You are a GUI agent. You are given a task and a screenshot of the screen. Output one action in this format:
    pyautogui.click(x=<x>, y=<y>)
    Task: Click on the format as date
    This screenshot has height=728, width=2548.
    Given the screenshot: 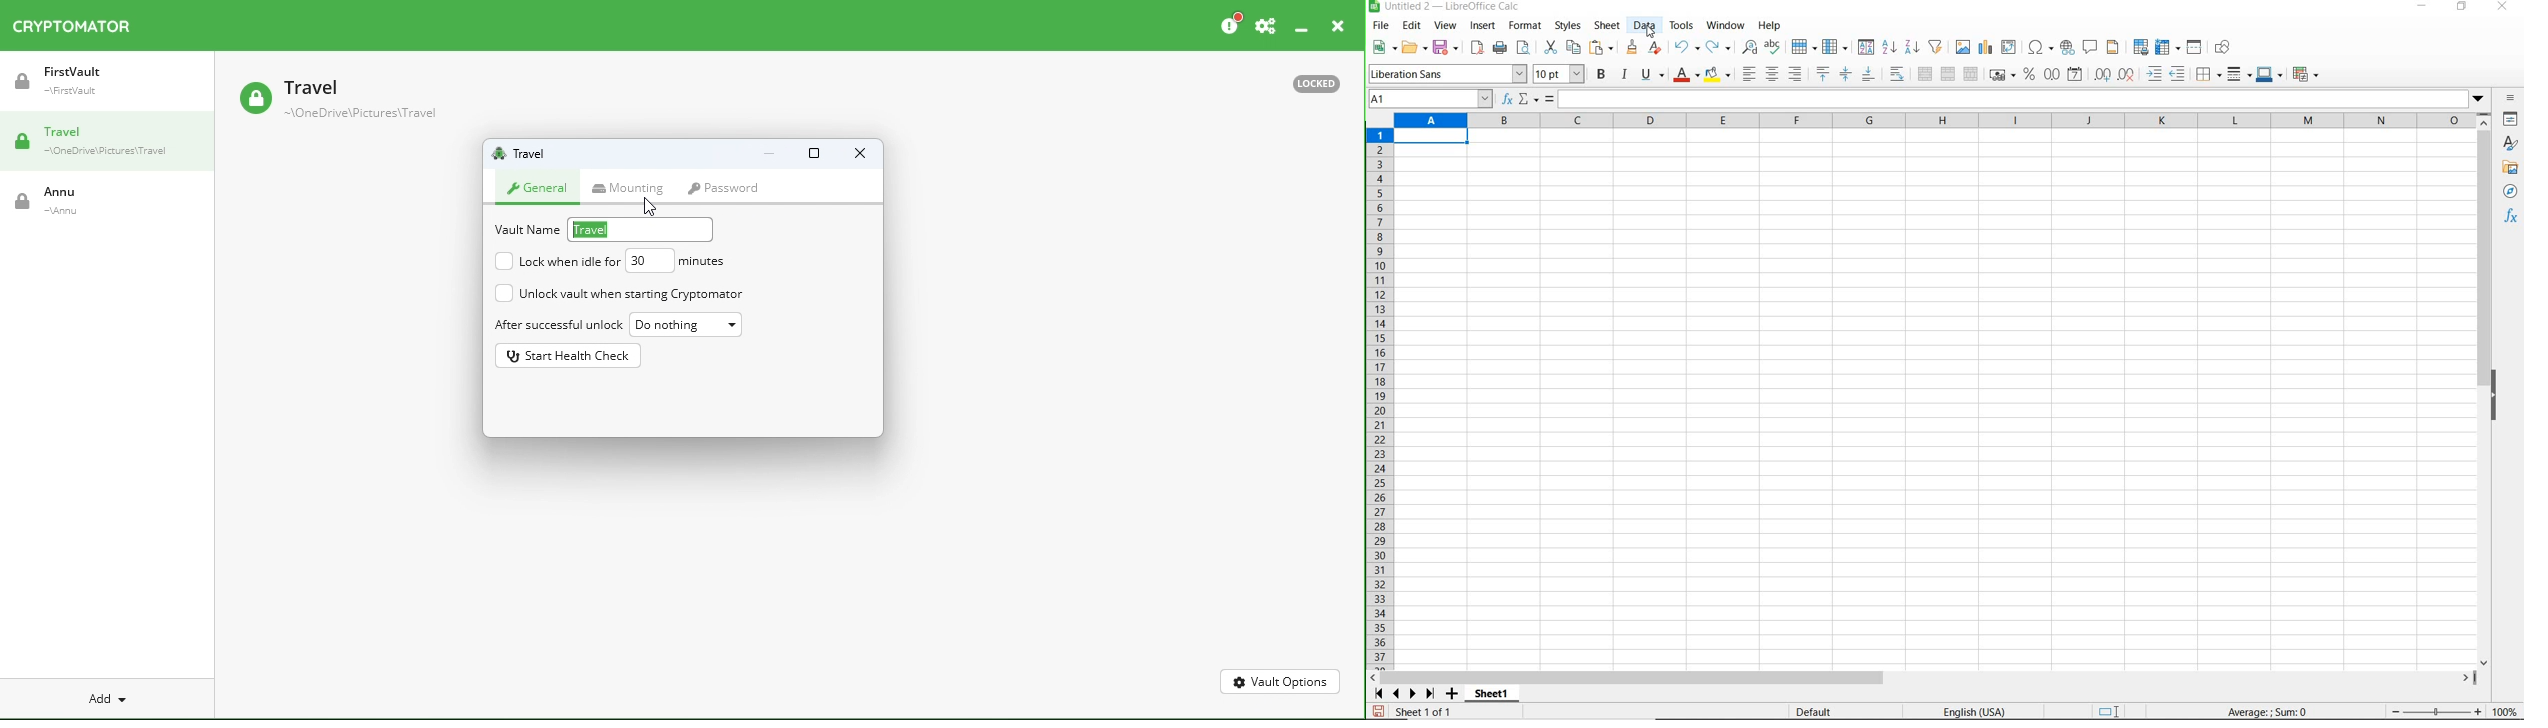 What is the action you would take?
    pyautogui.click(x=2076, y=74)
    